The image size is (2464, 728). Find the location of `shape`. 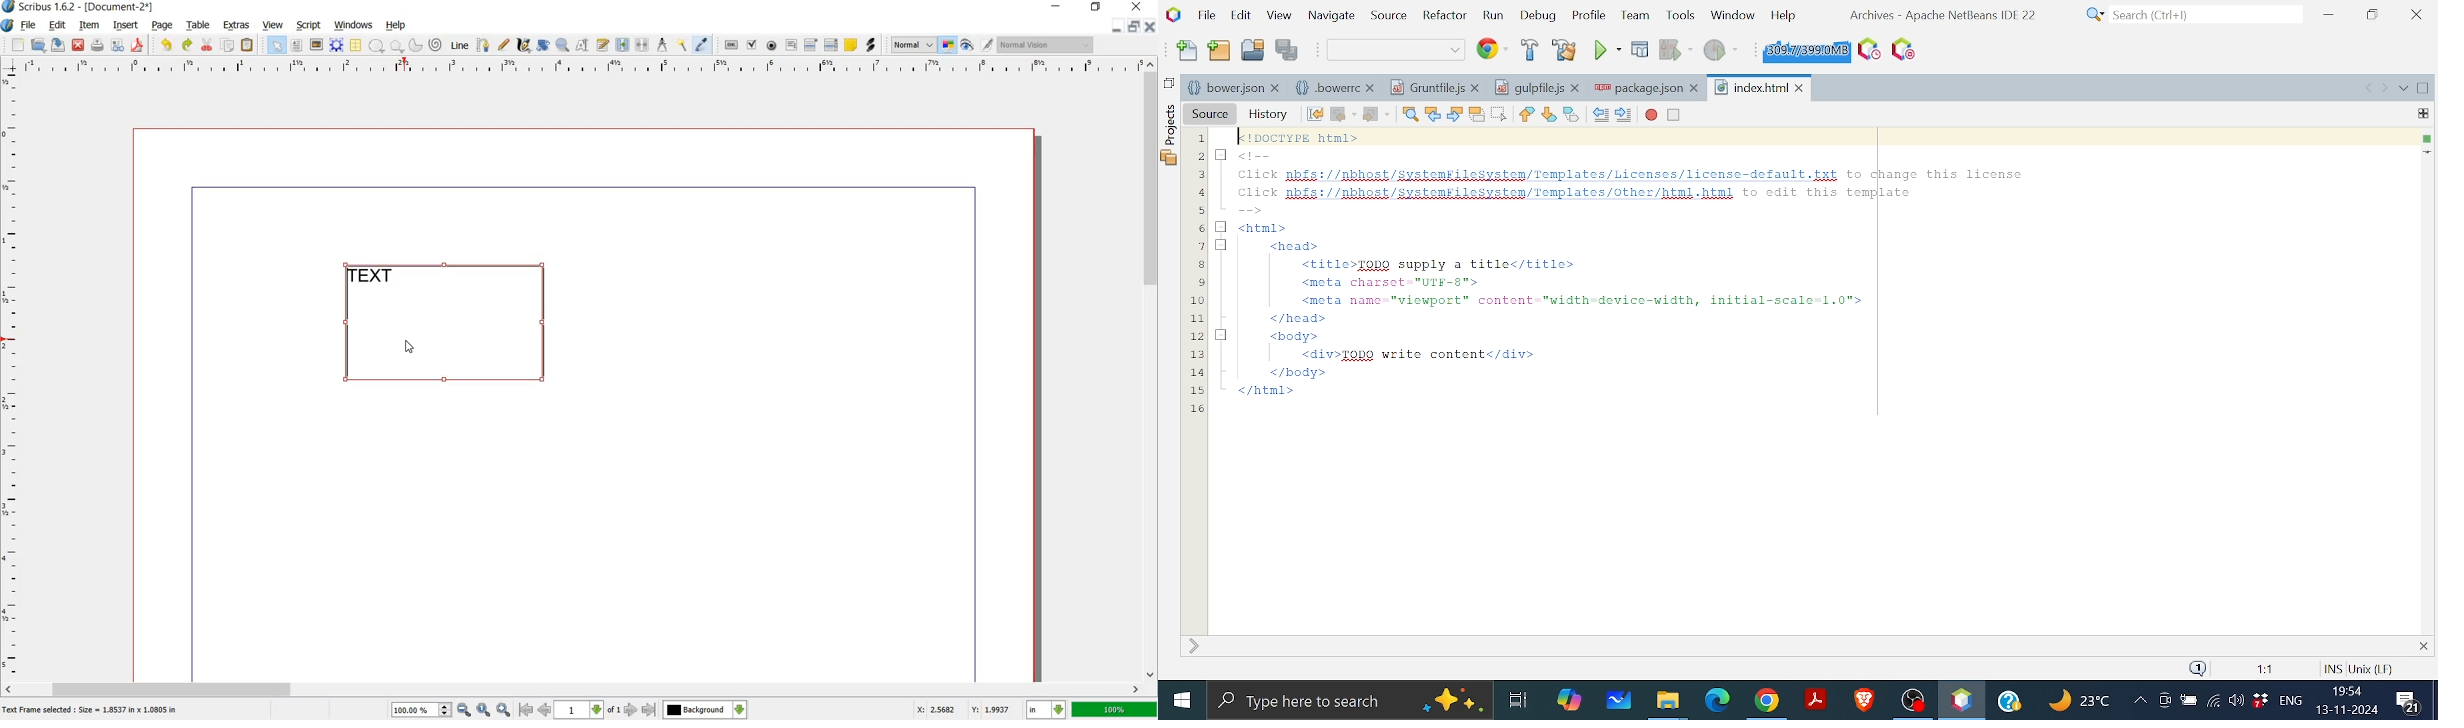

shape is located at coordinates (377, 46).